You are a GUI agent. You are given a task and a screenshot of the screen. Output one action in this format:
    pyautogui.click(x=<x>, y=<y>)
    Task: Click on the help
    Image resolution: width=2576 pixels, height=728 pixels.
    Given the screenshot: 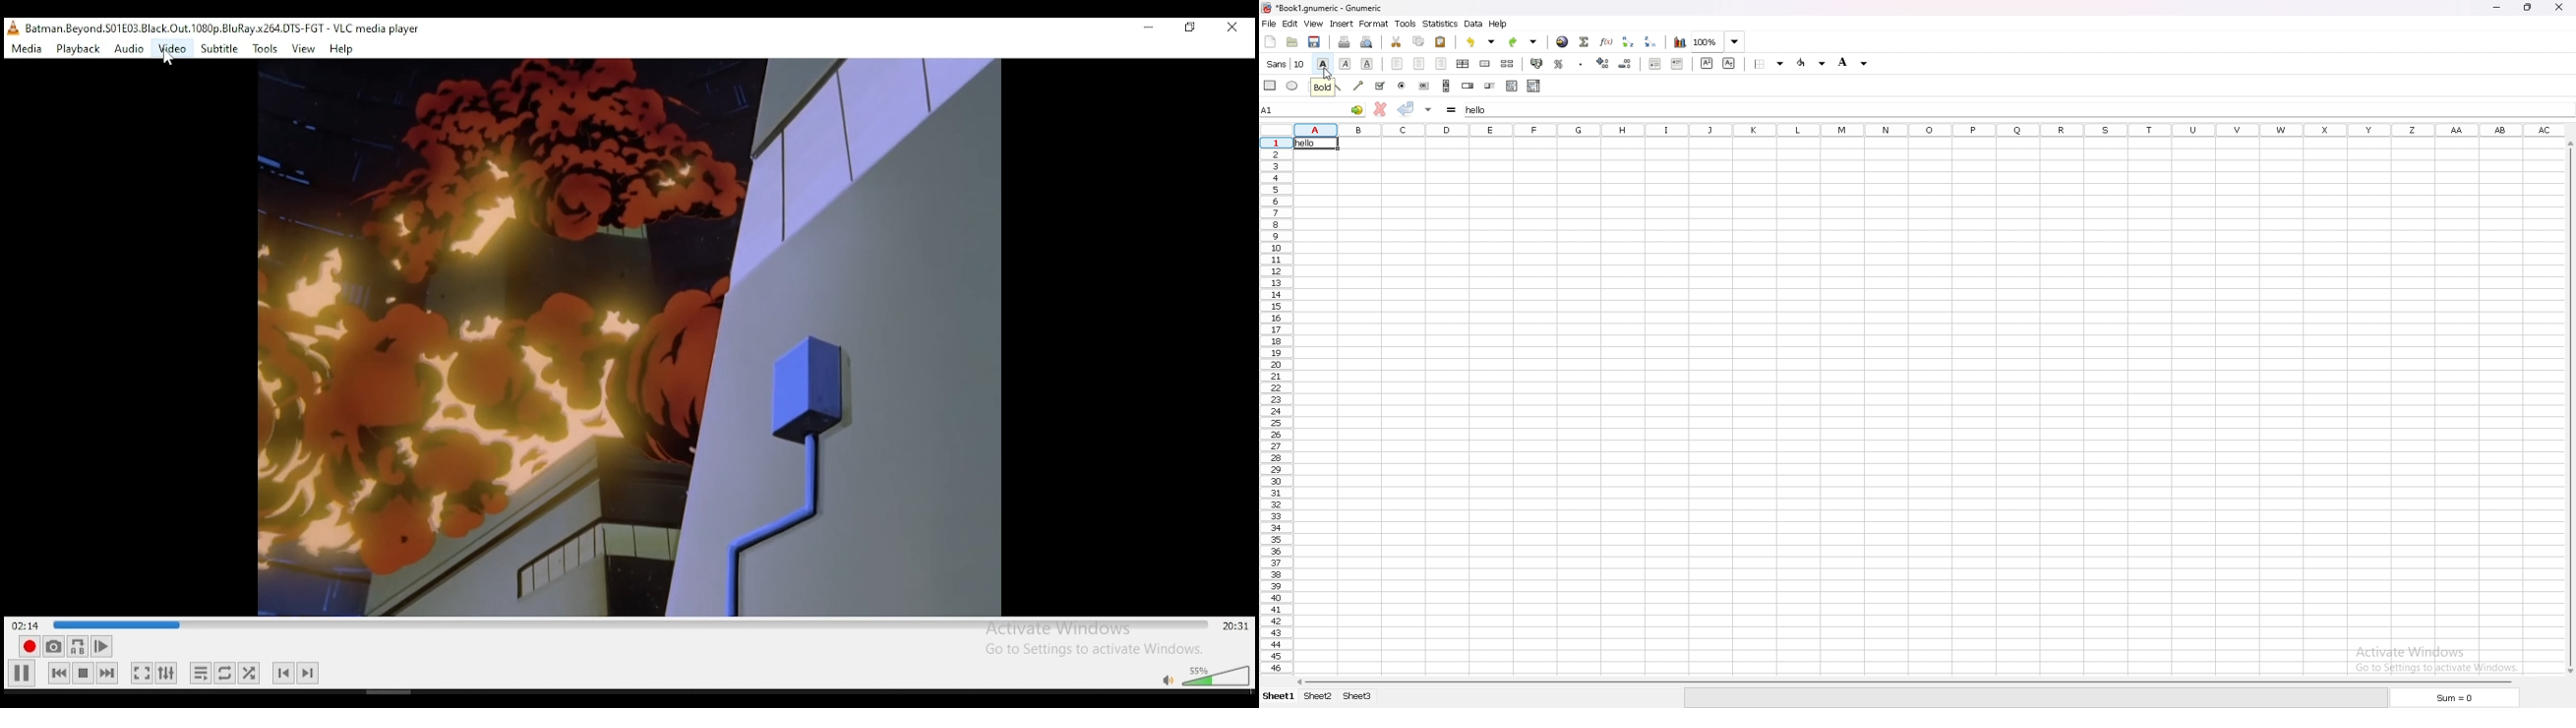 What is the action you would take?
    pyautogui.click(x=341, y=49)
    